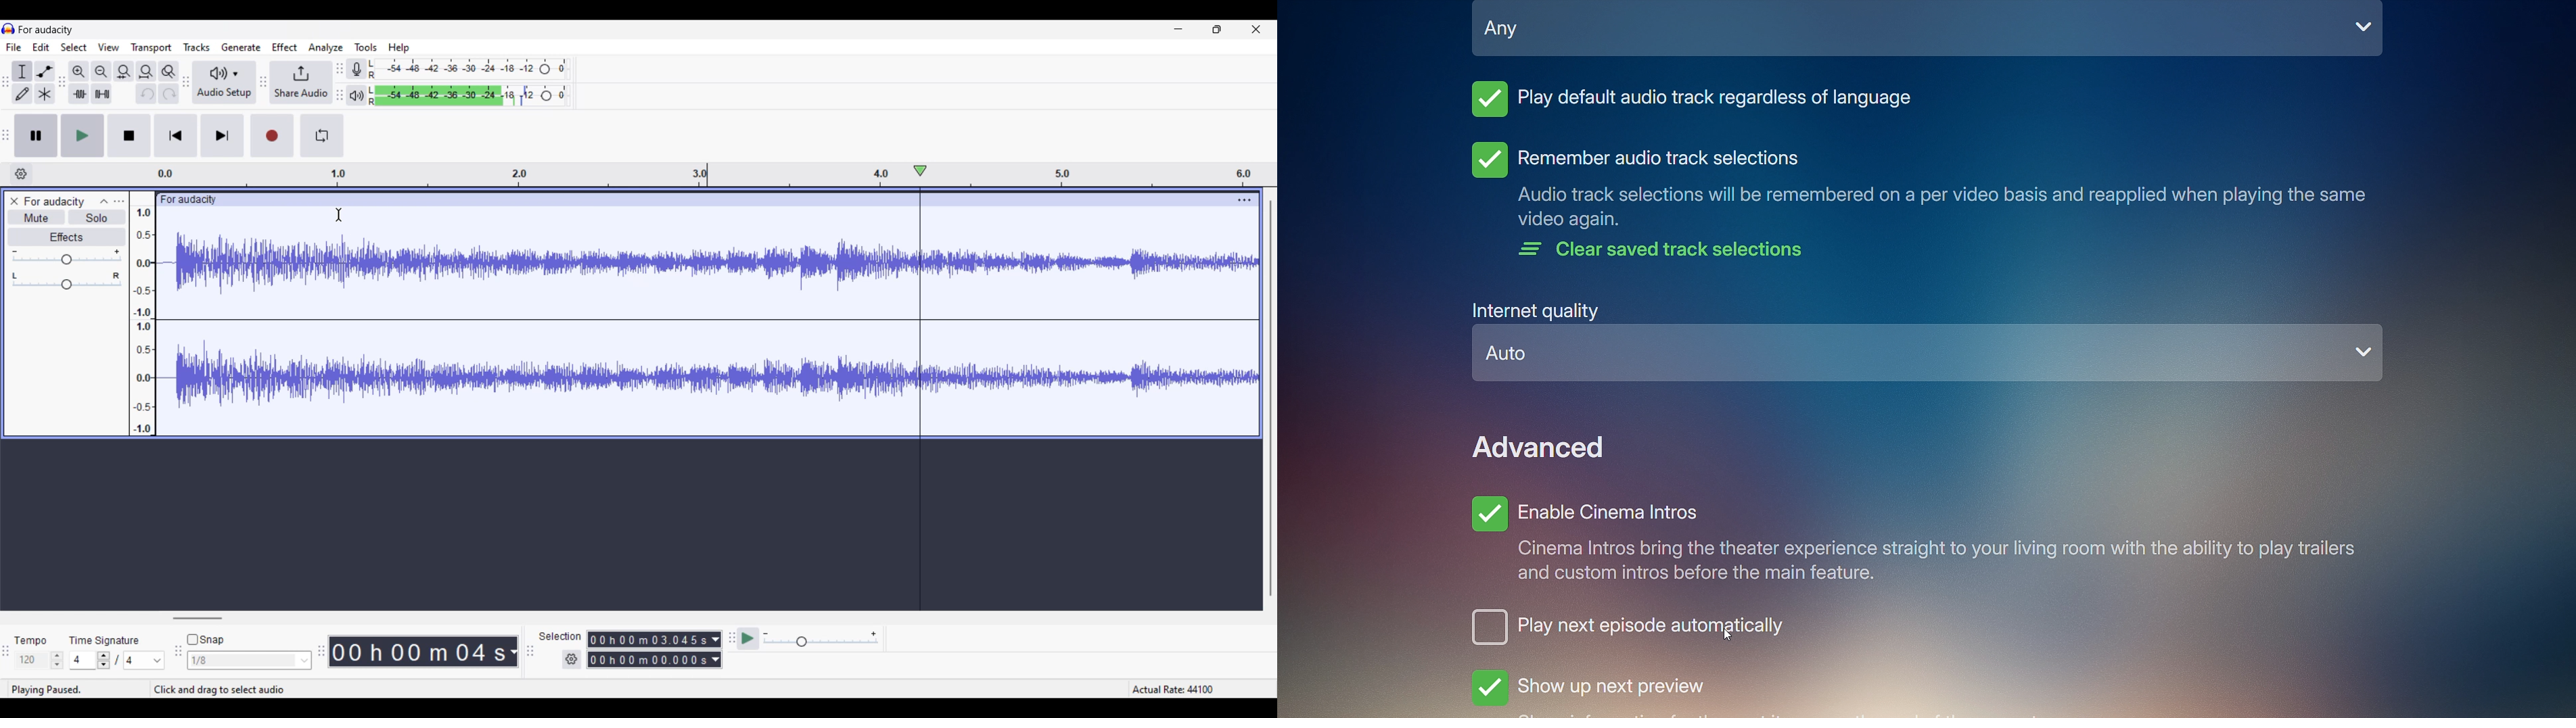  What do you see at coordinates (14, 201) in the screenshot?
I see `Close track` at bounding box center [14, 201].